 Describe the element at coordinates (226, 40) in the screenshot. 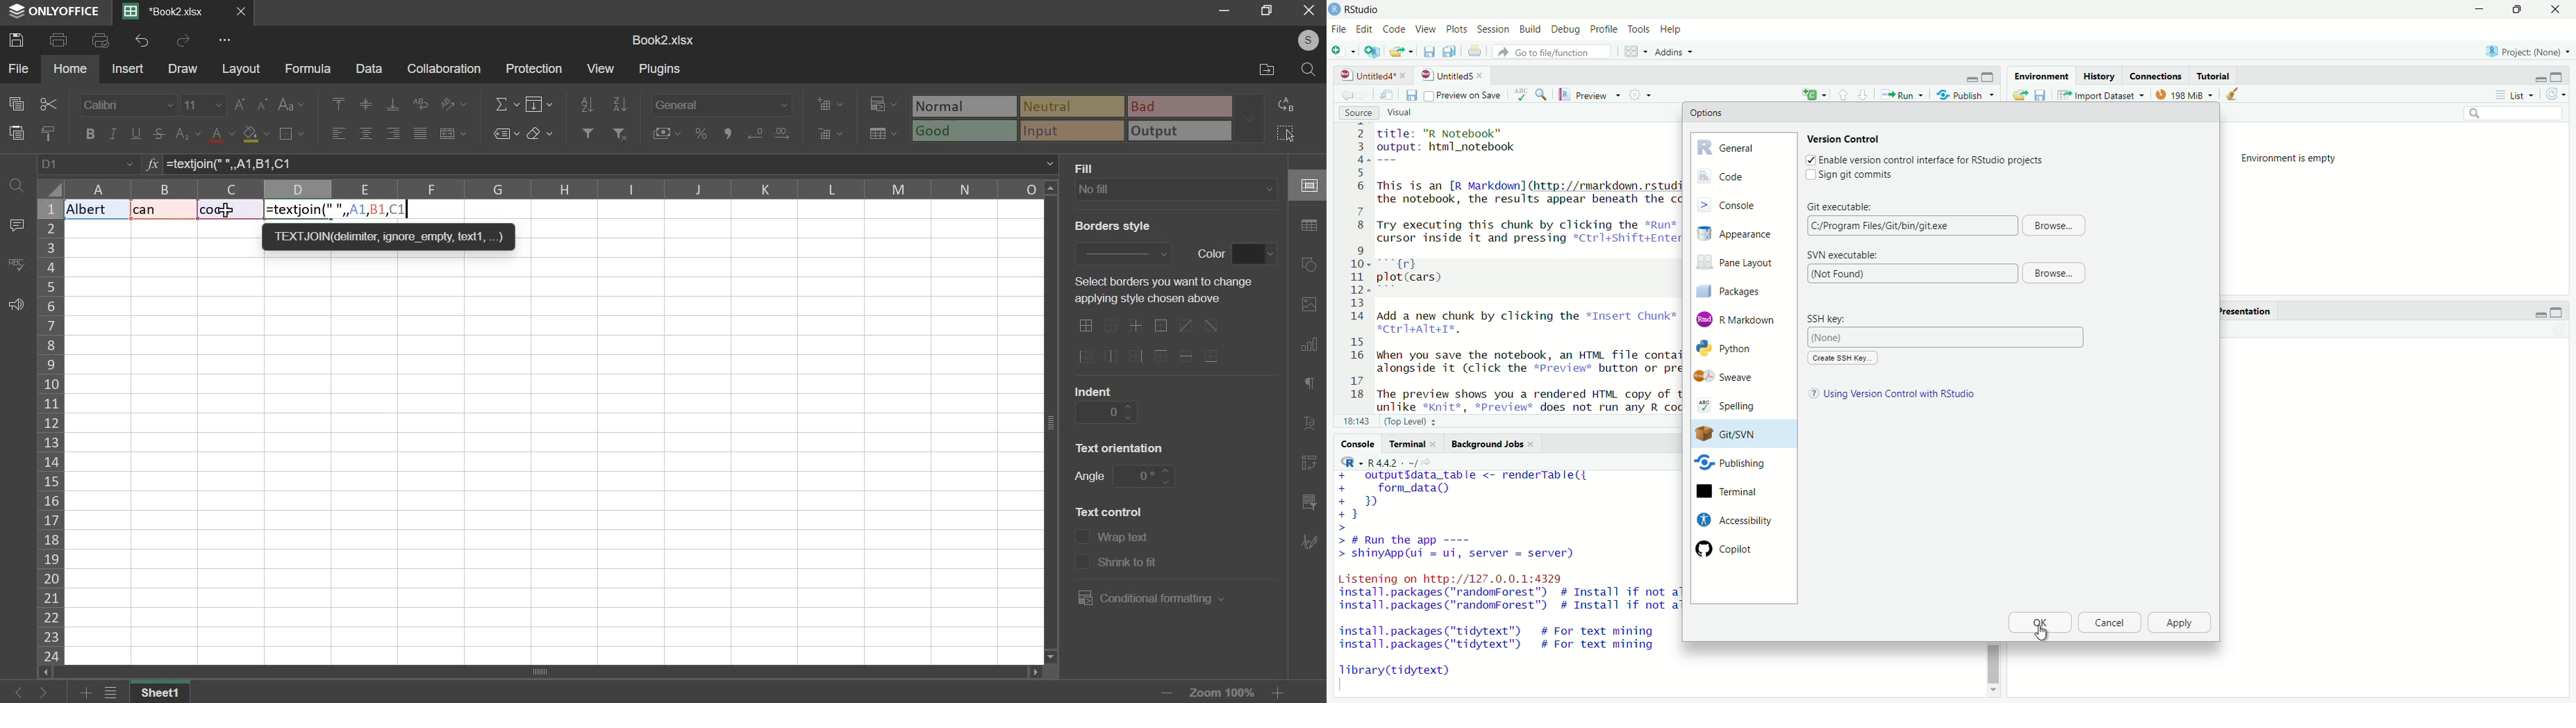

I see `view more` at that location.